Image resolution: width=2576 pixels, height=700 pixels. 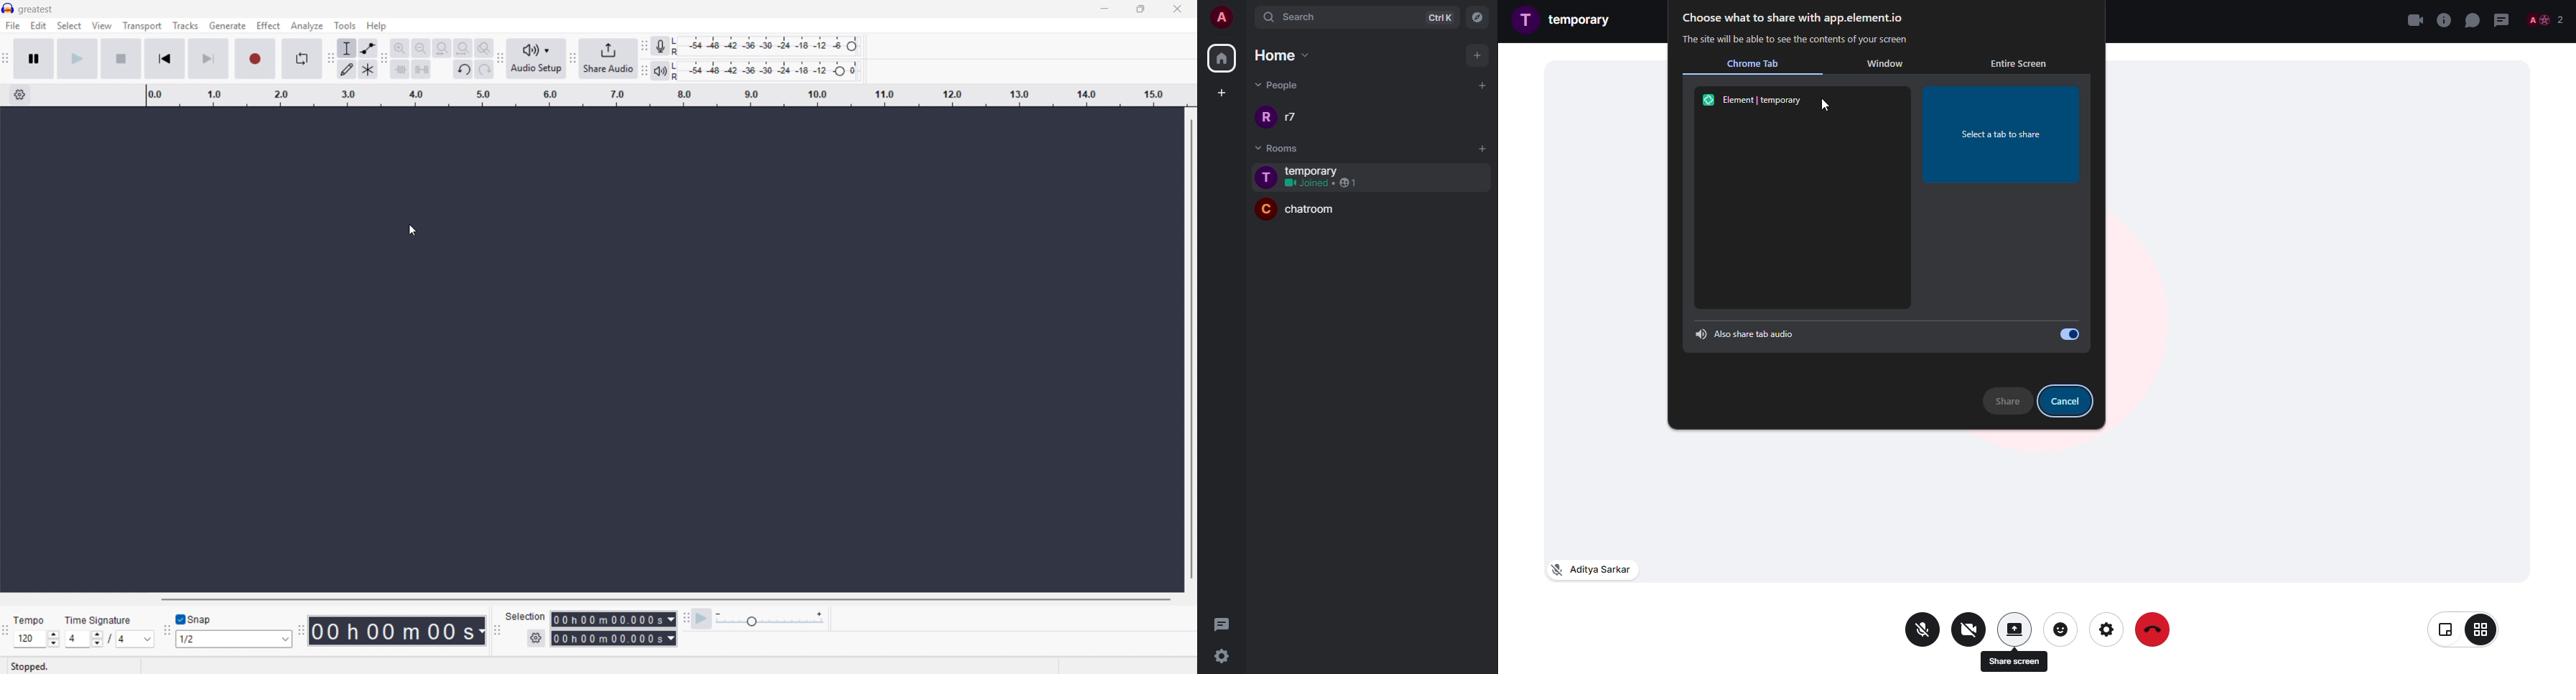 What do you see at coordinates (573, 60) in the screenshot?
I see `share audio toolbar` at bounding box center [573, 60].